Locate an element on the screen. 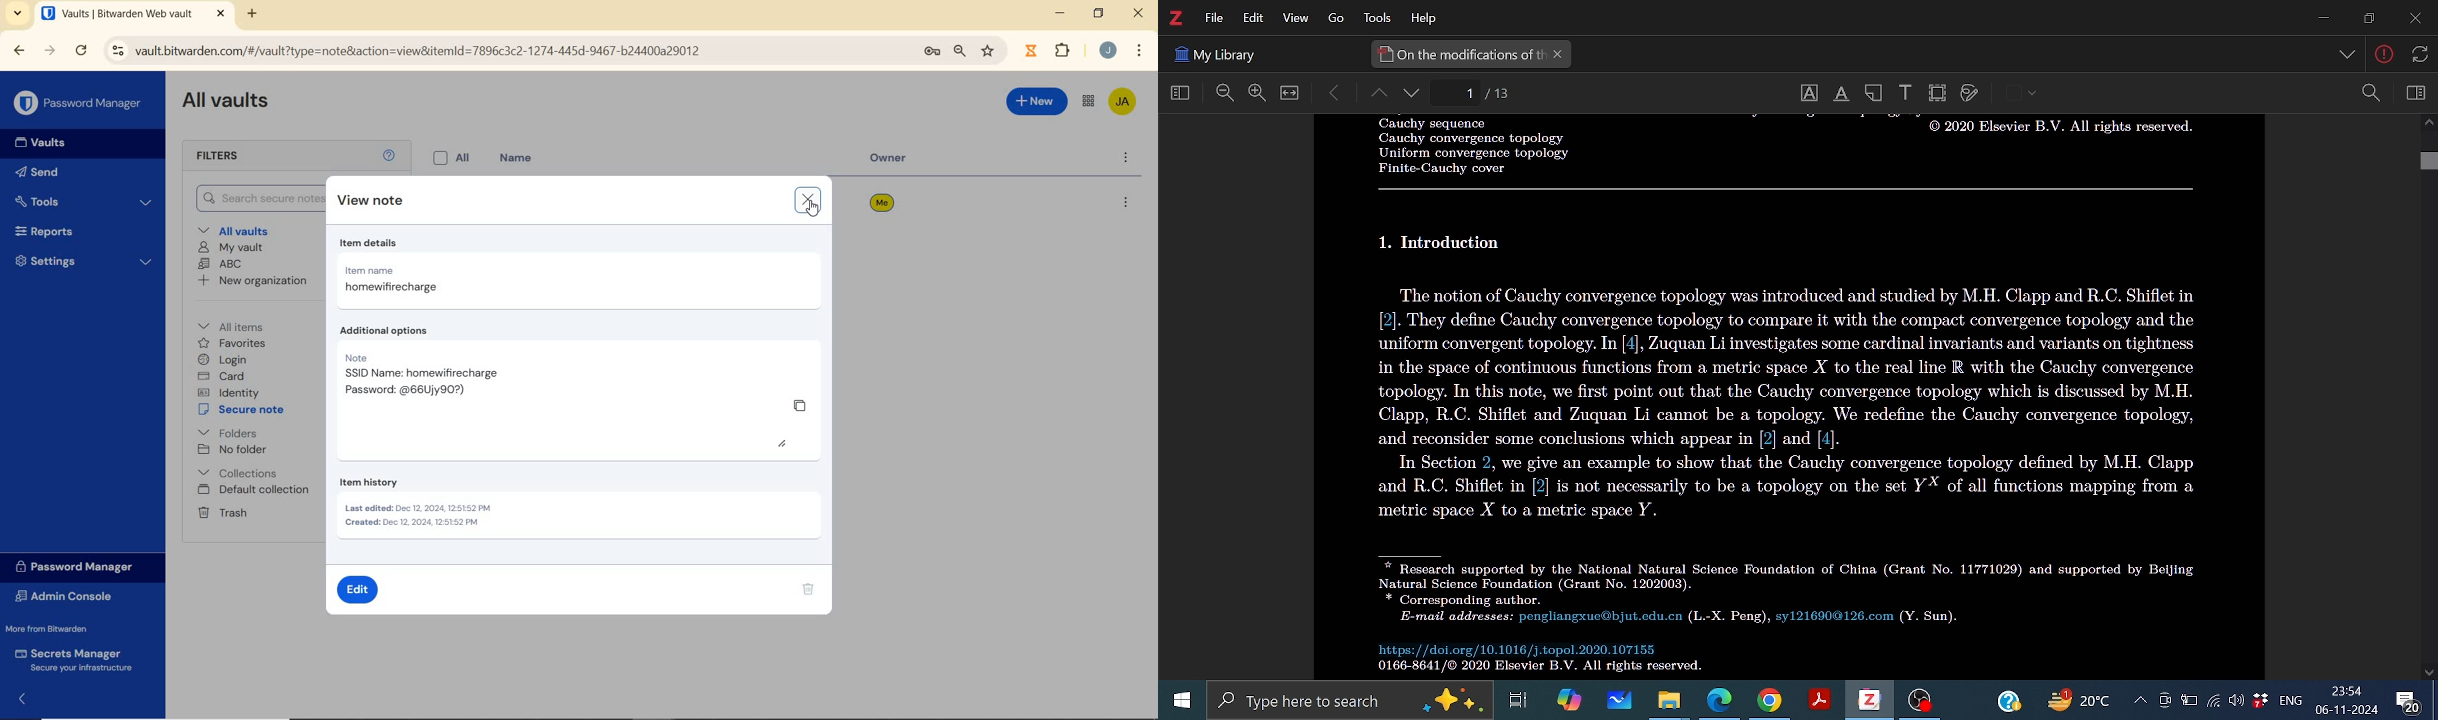  Secrets Manager is located at coordinates (77, 659).